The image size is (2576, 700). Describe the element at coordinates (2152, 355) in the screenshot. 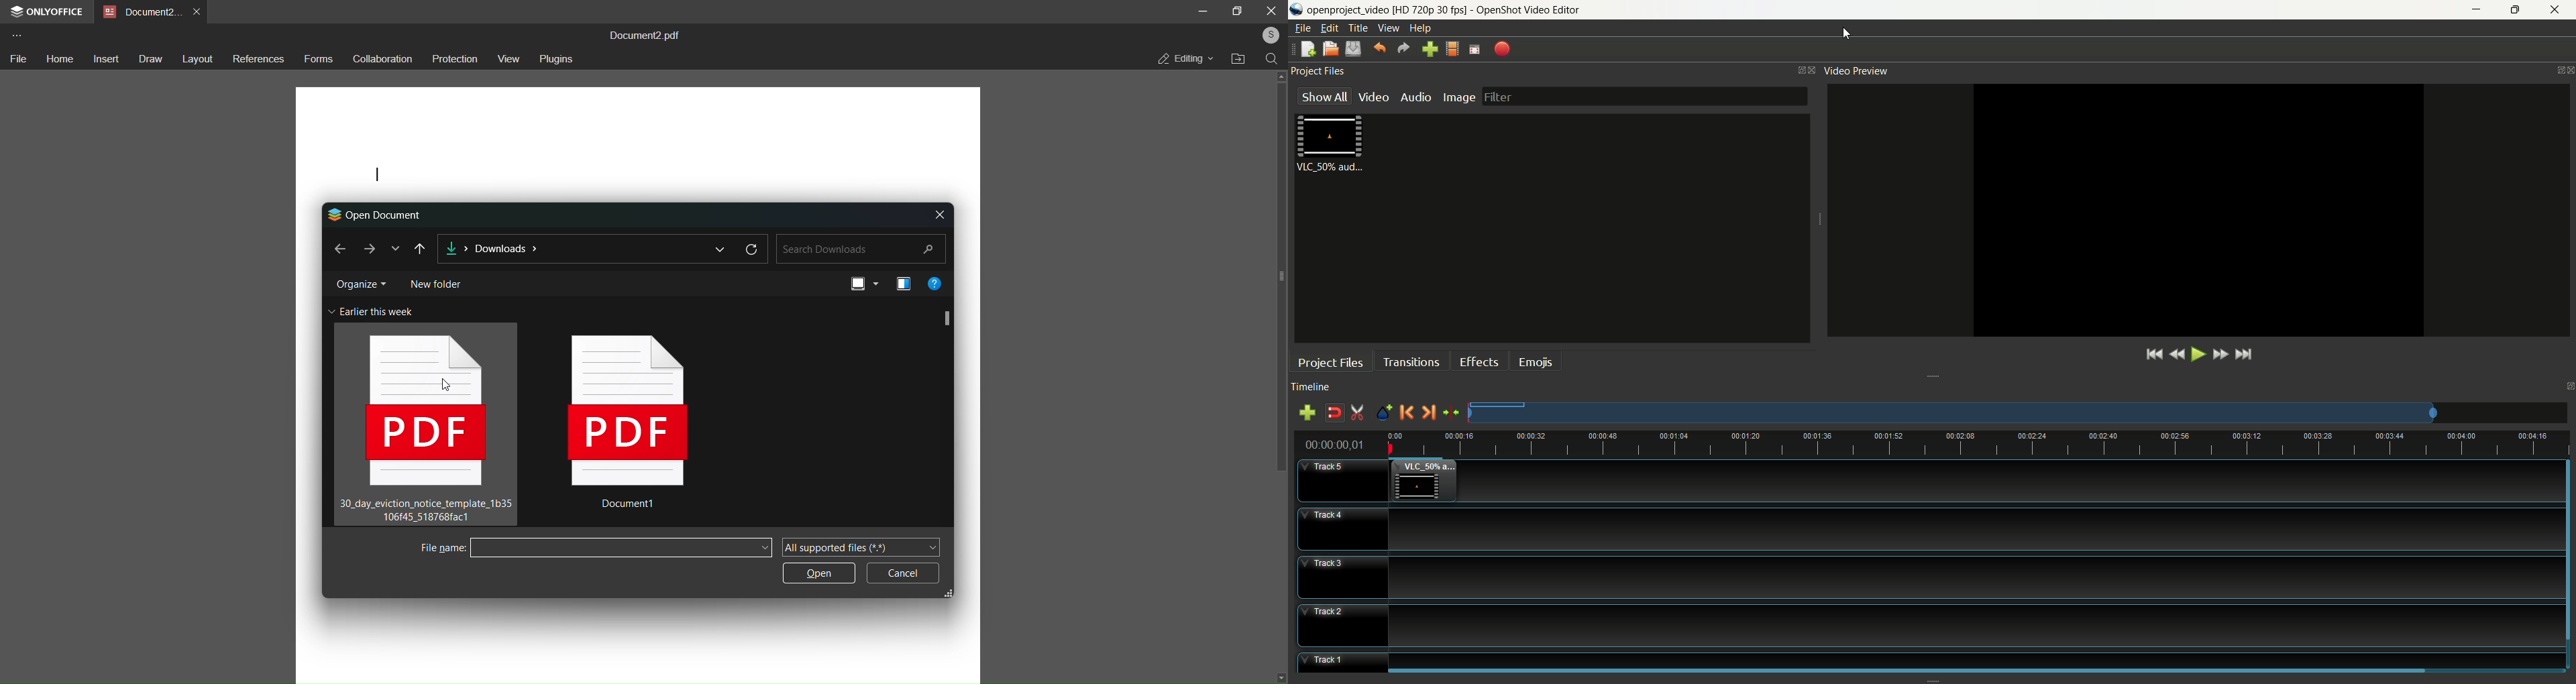

I see `jump to start` at that location.